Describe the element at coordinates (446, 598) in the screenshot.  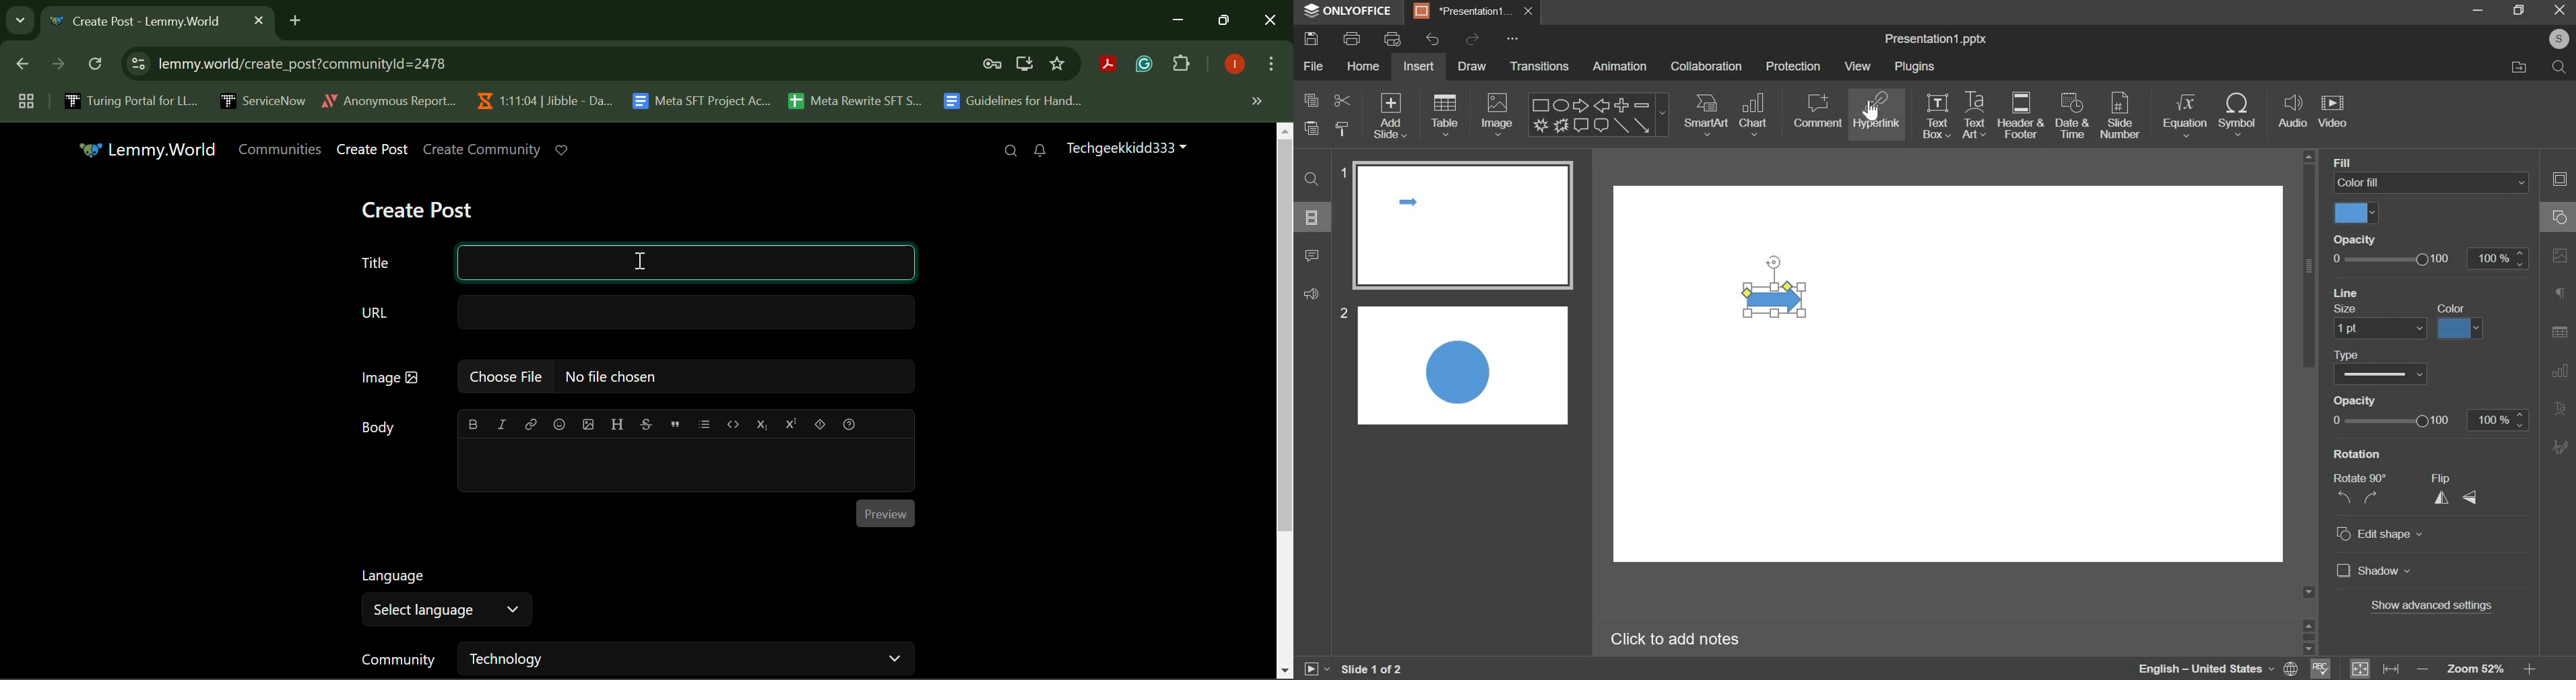
I see `Select Language` at that location.